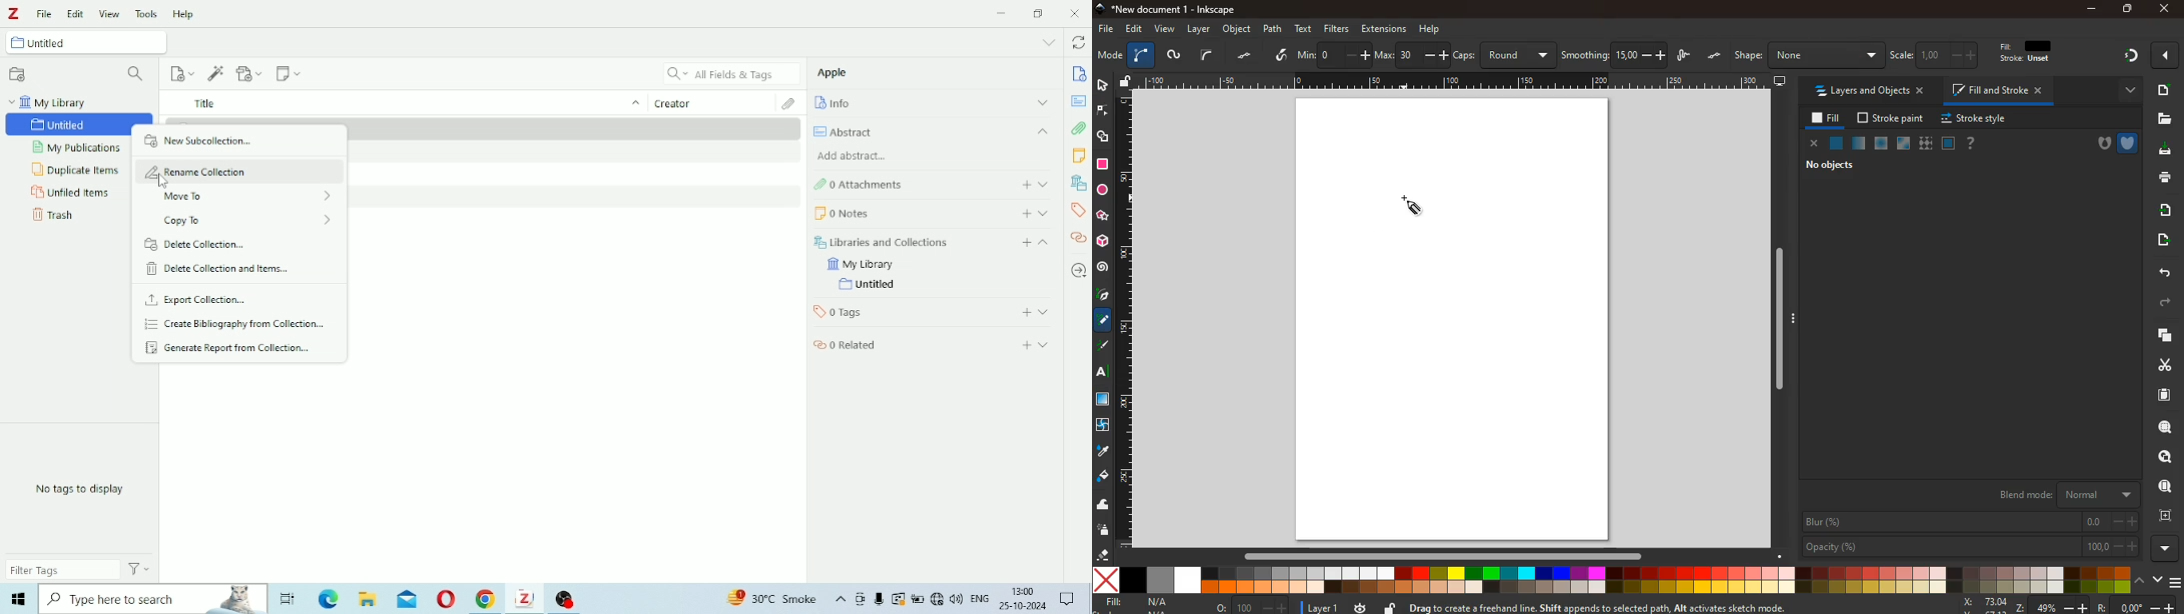  Describe the element at coordinates (1505, 55) in the screenshot. I see `caps` at that location.